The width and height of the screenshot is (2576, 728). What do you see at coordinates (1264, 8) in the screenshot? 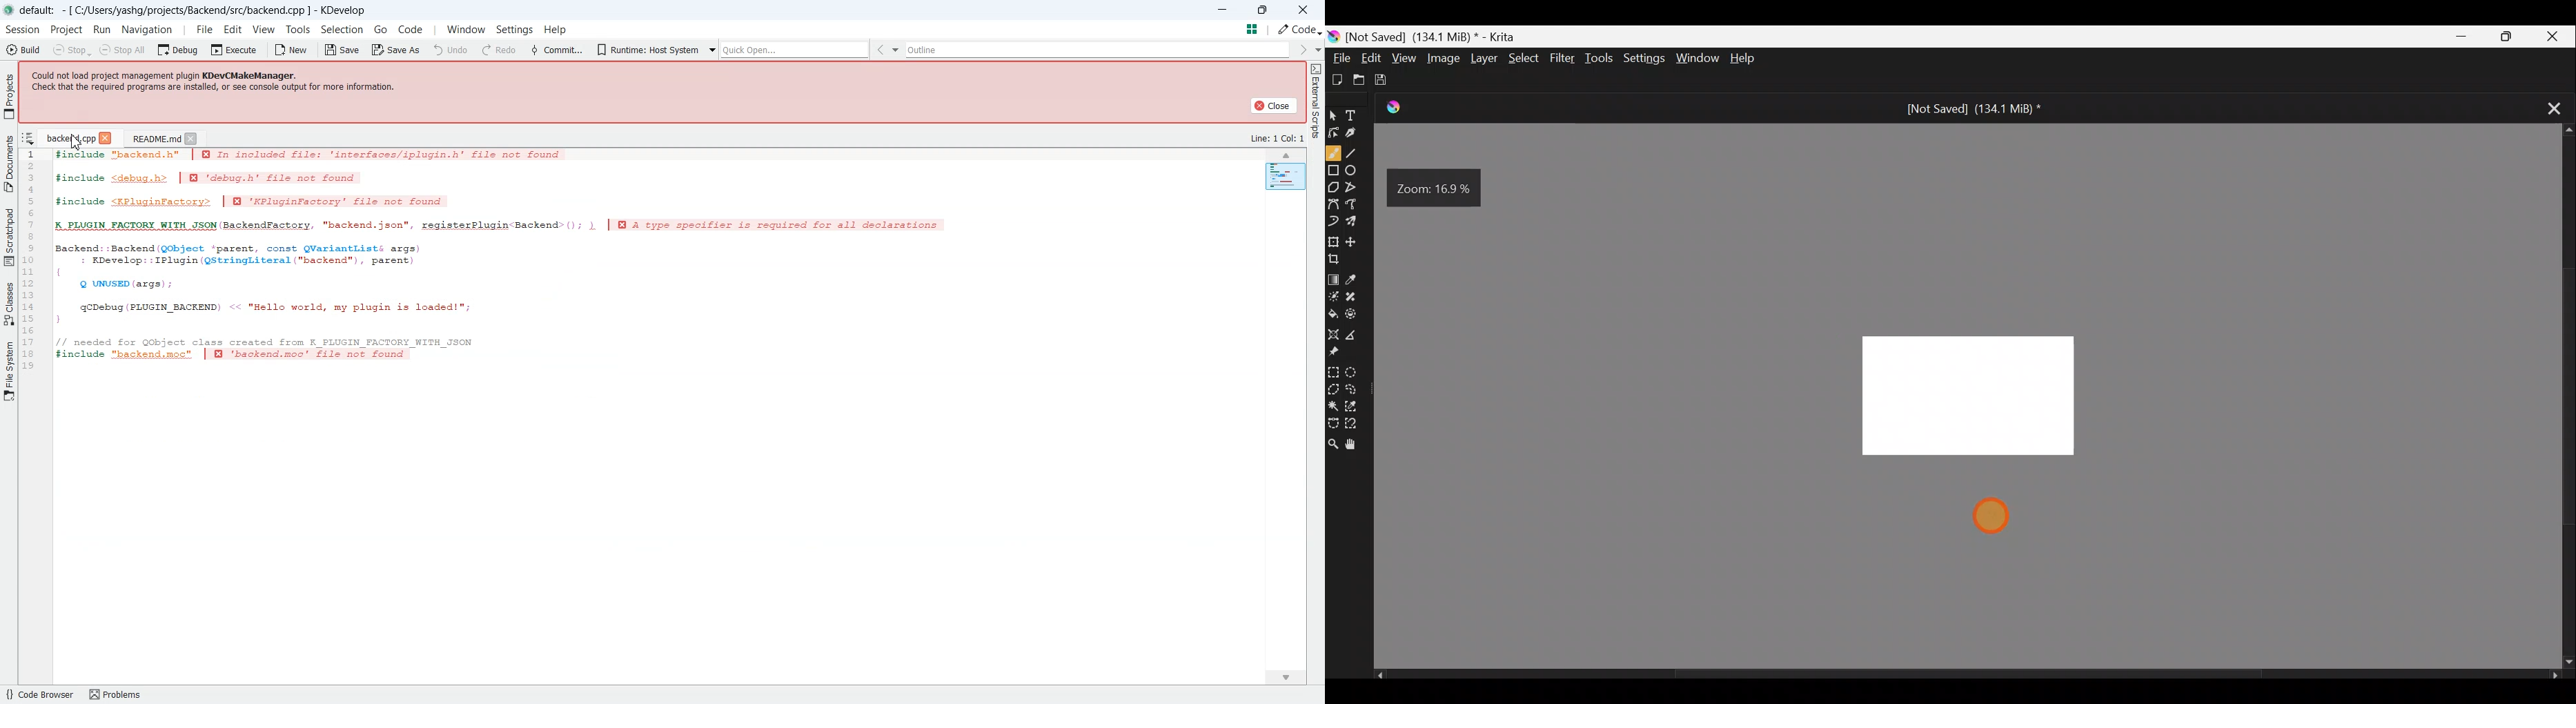
I see `Maximize` at bounding box center [1264, 8].